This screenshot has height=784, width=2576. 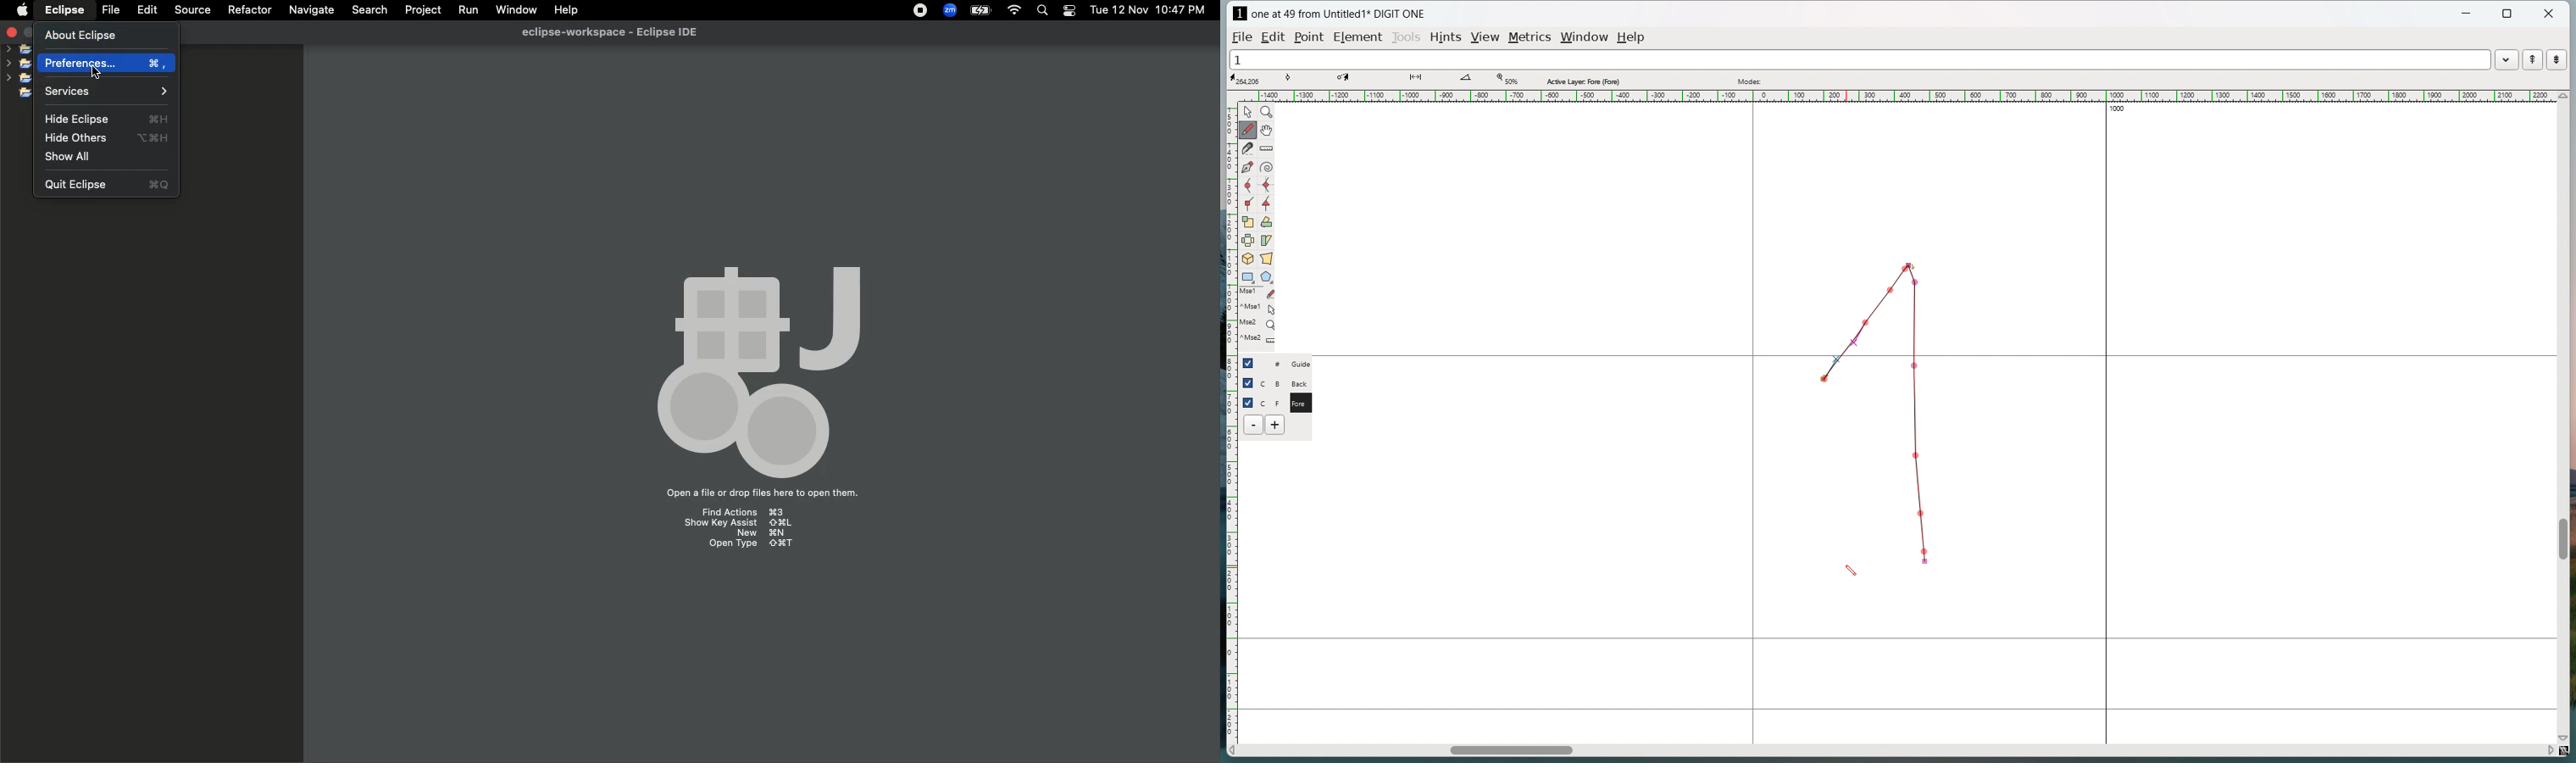 I want to click on Point, so click(x=1311, y=36).